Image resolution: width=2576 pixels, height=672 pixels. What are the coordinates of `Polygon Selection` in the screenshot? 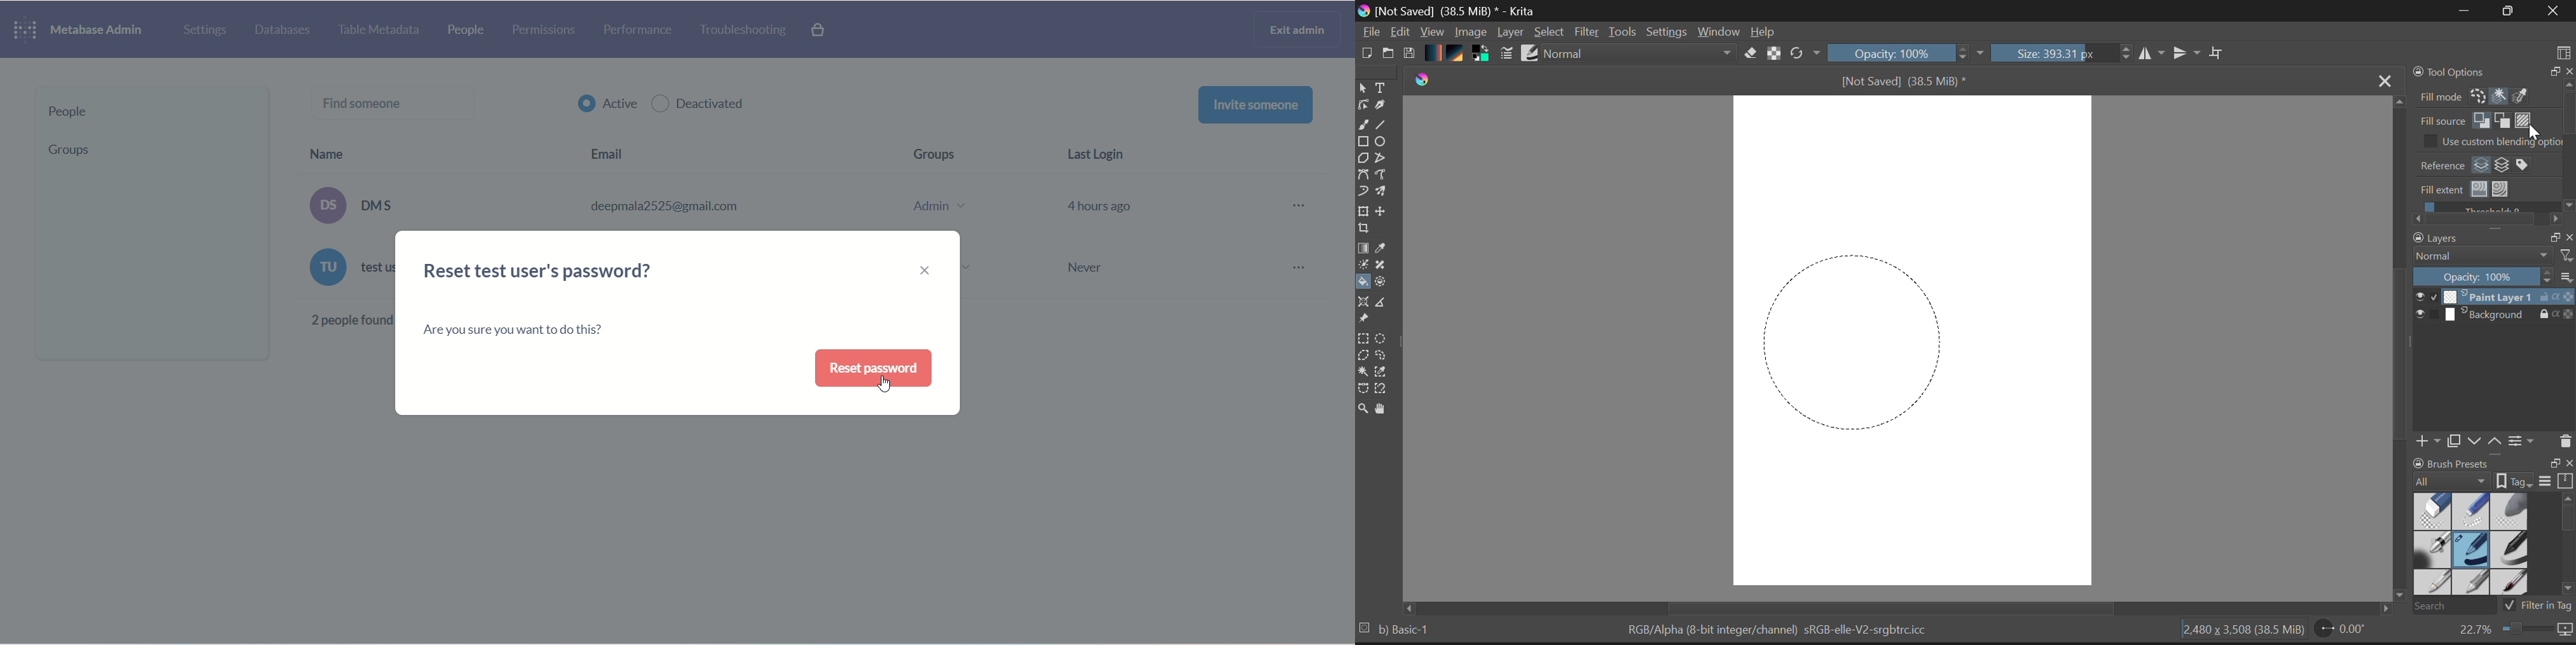 It's located at (1365, 357).